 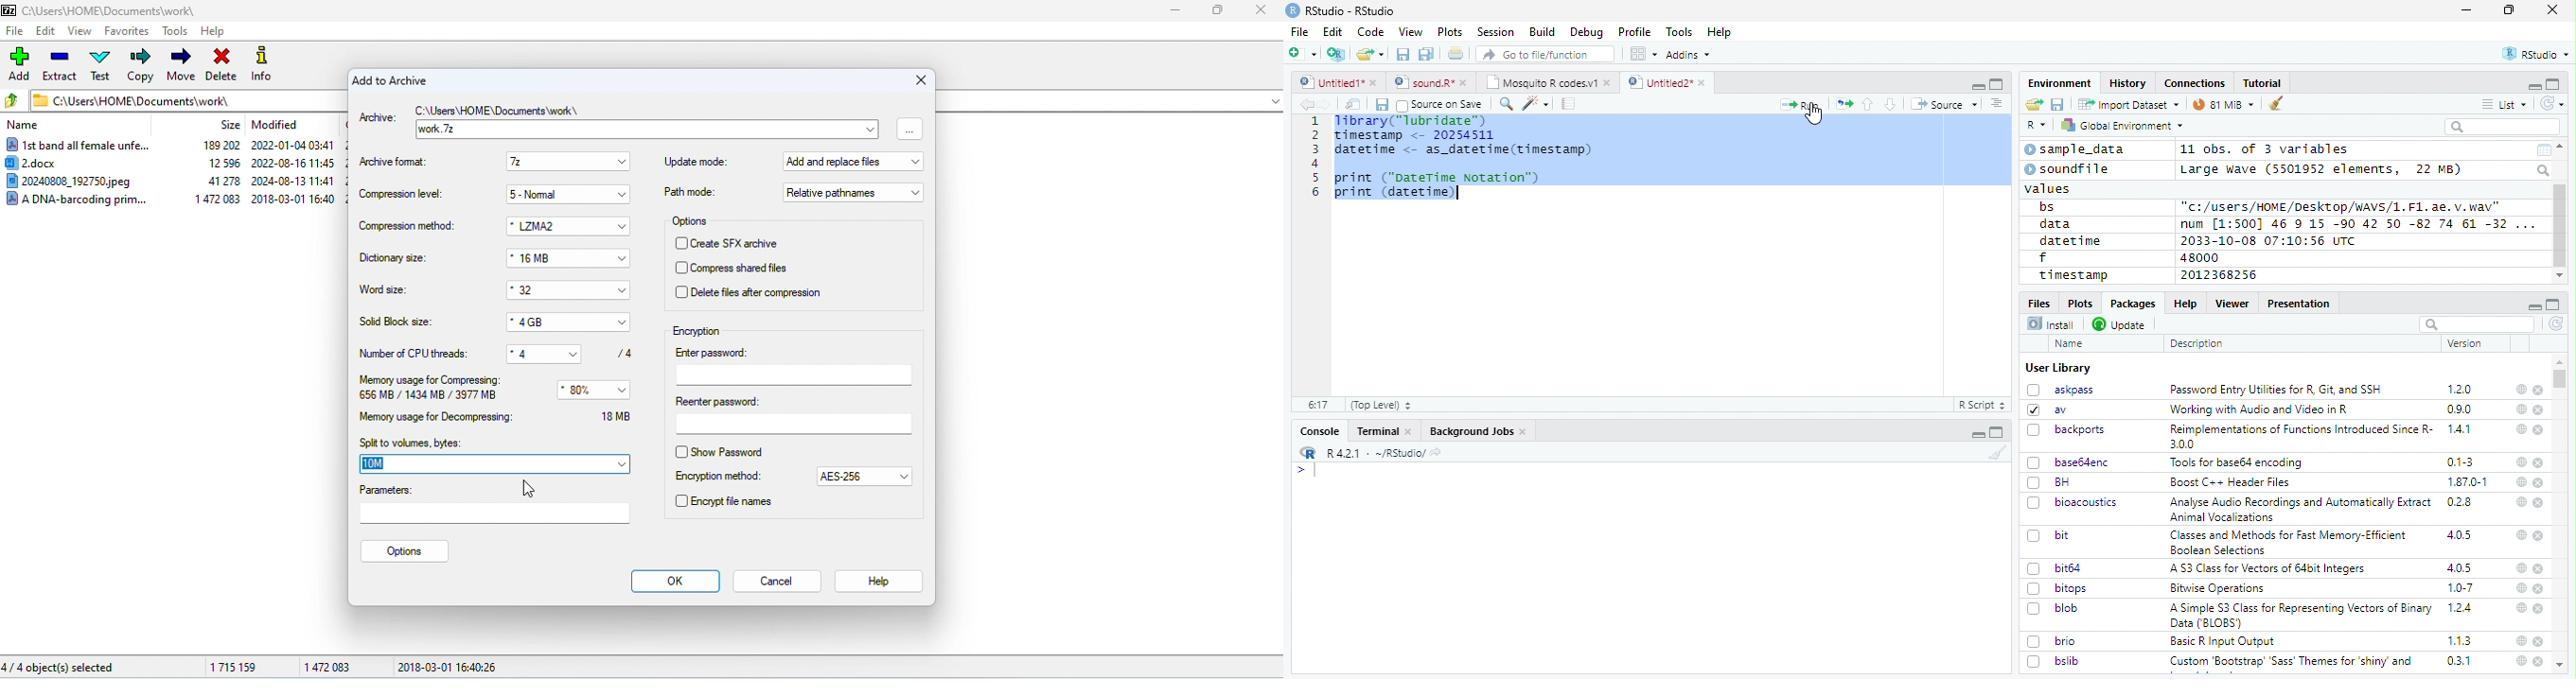 I want to click on Plots, so click(x=2079, y=303).